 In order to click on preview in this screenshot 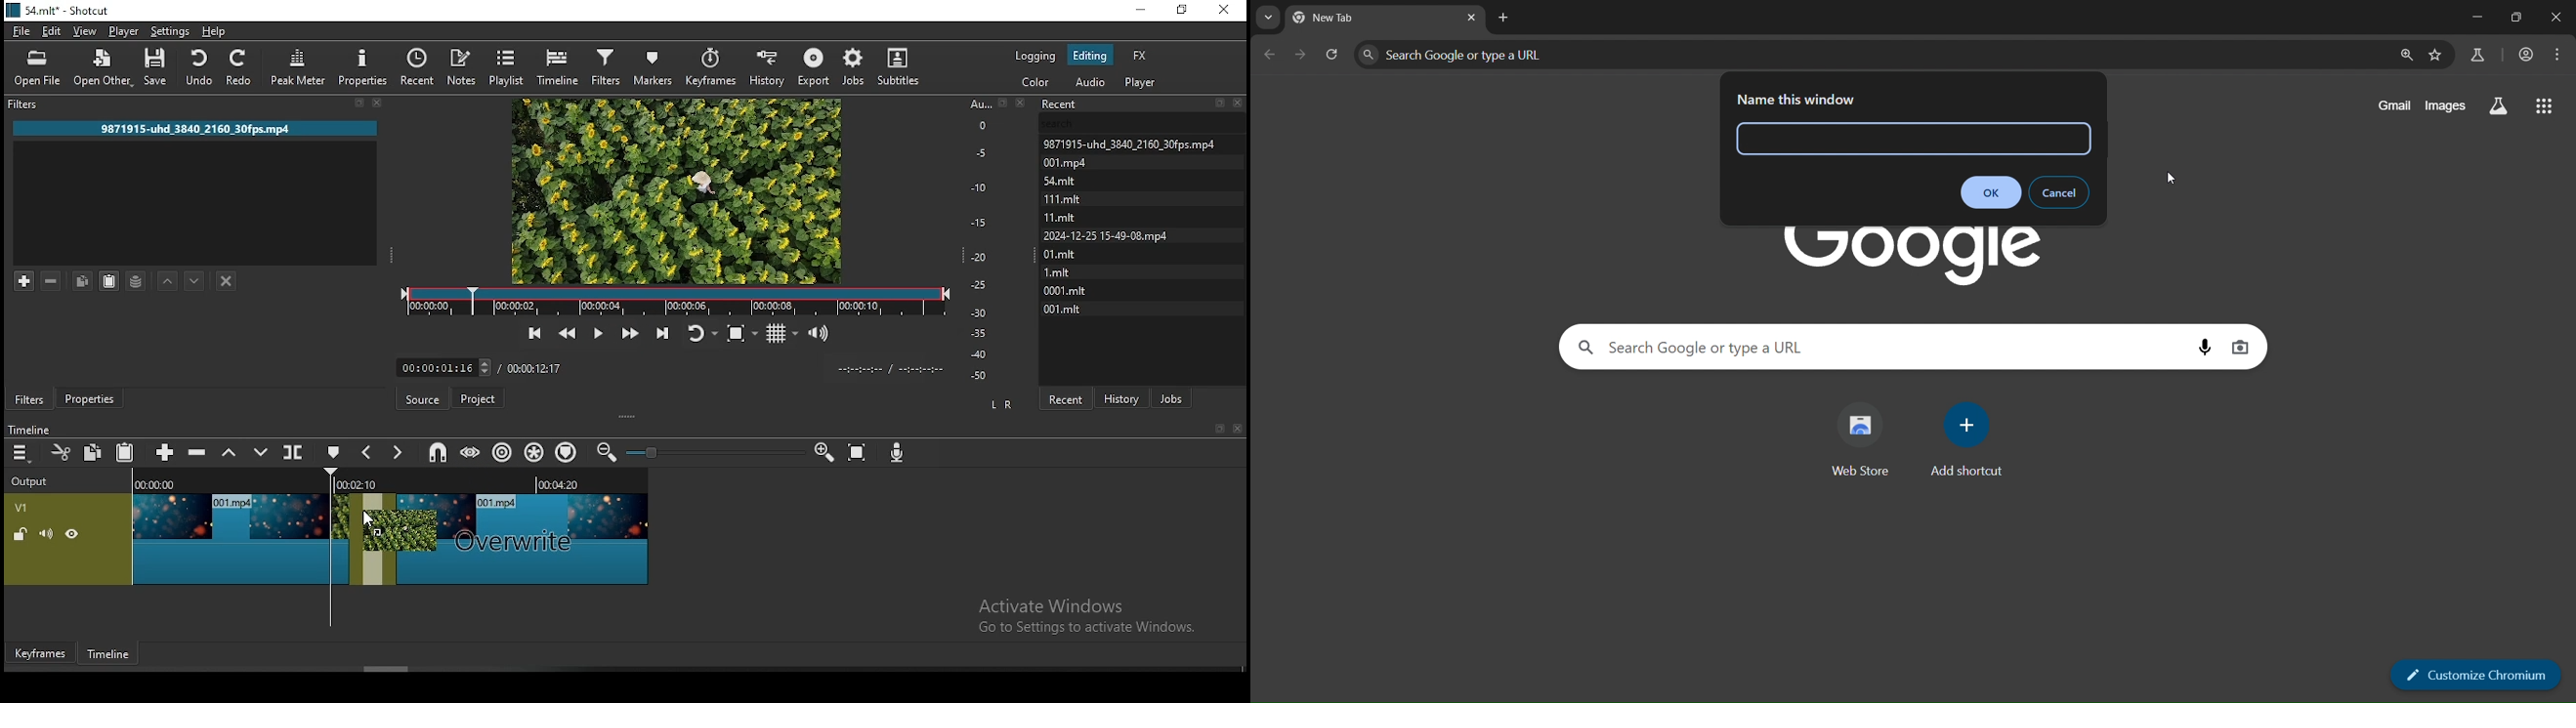, I will do `click(676, 189)`.